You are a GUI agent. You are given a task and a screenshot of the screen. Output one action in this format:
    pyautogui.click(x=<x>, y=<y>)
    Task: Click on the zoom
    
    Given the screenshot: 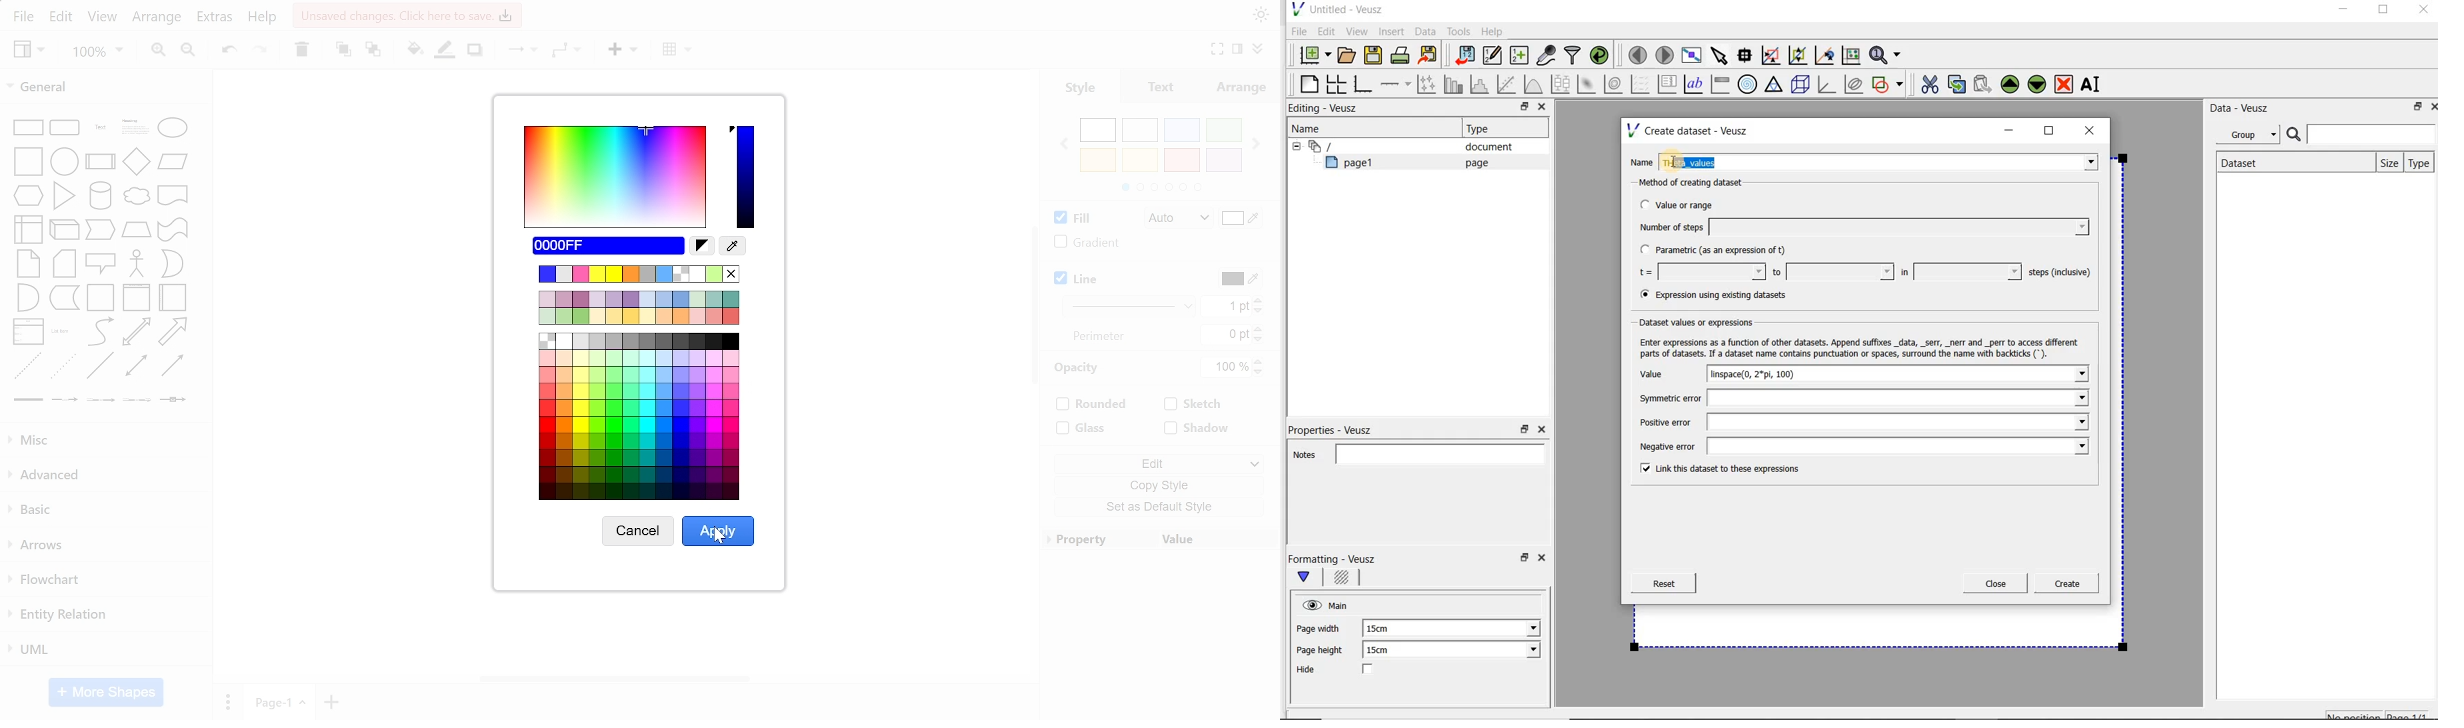 What is the action you would take?
    pyautogui.click(x=97, y=53)
    